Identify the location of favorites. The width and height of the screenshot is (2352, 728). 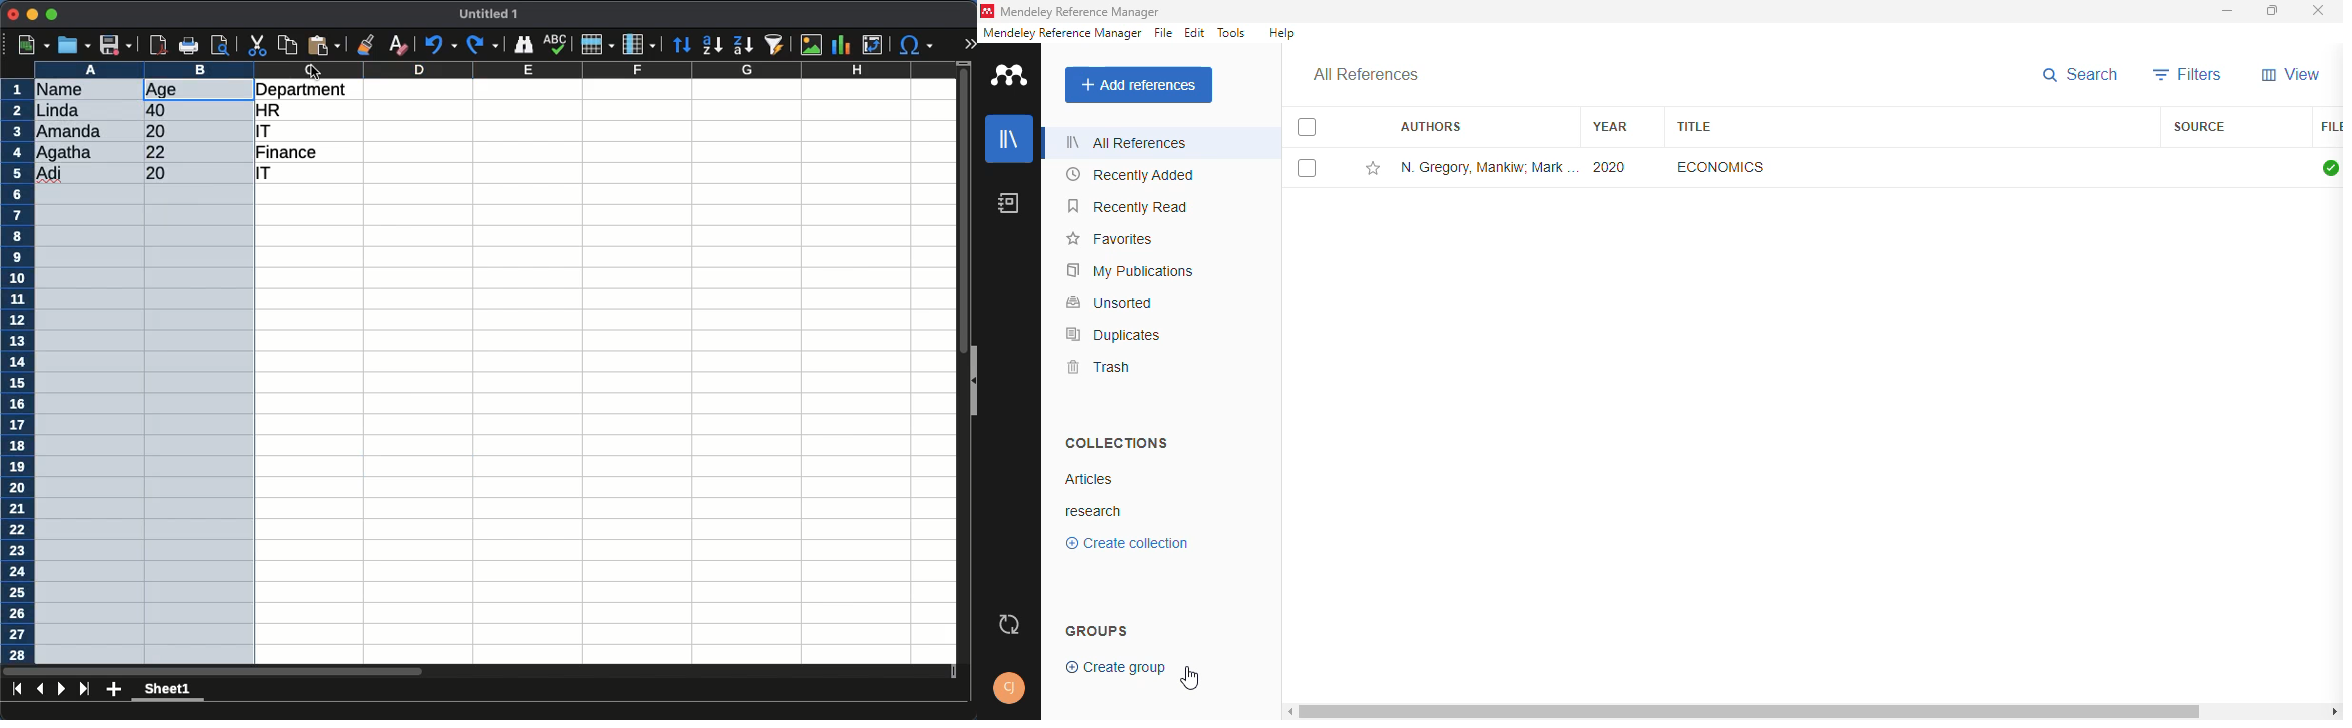
(1111, 239).